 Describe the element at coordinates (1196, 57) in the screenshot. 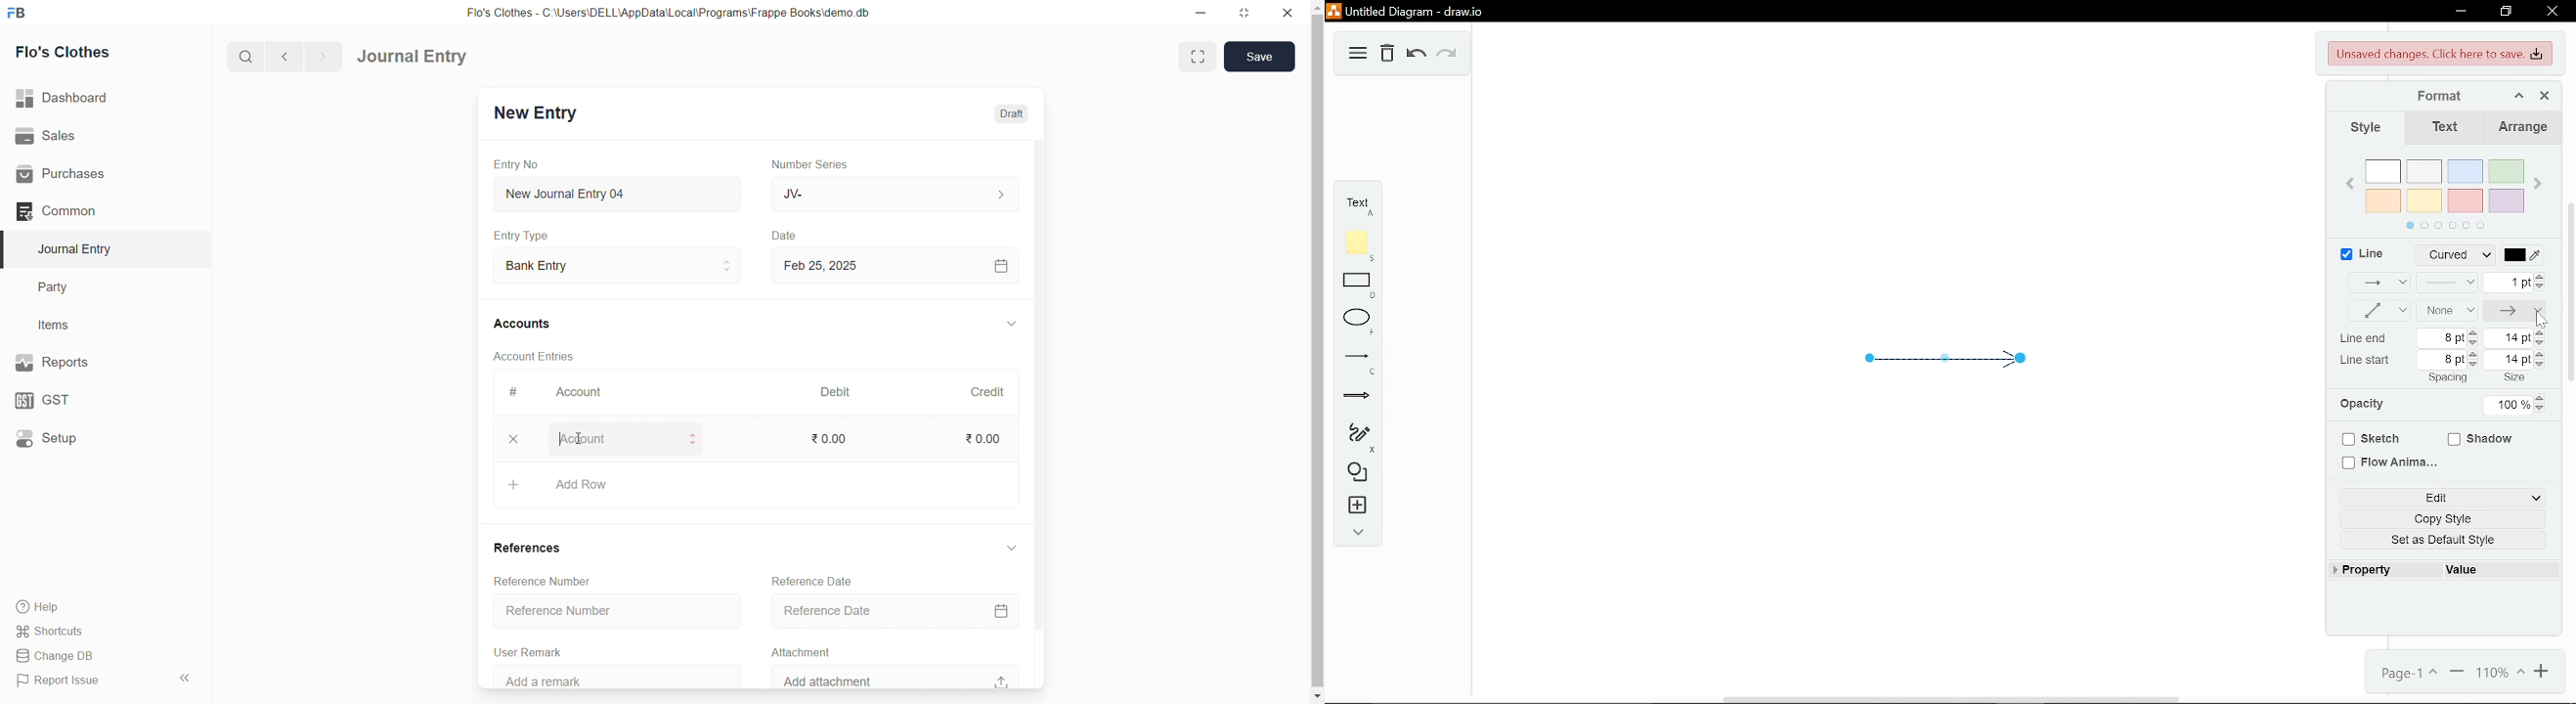

I see `Expand Window` at that location.